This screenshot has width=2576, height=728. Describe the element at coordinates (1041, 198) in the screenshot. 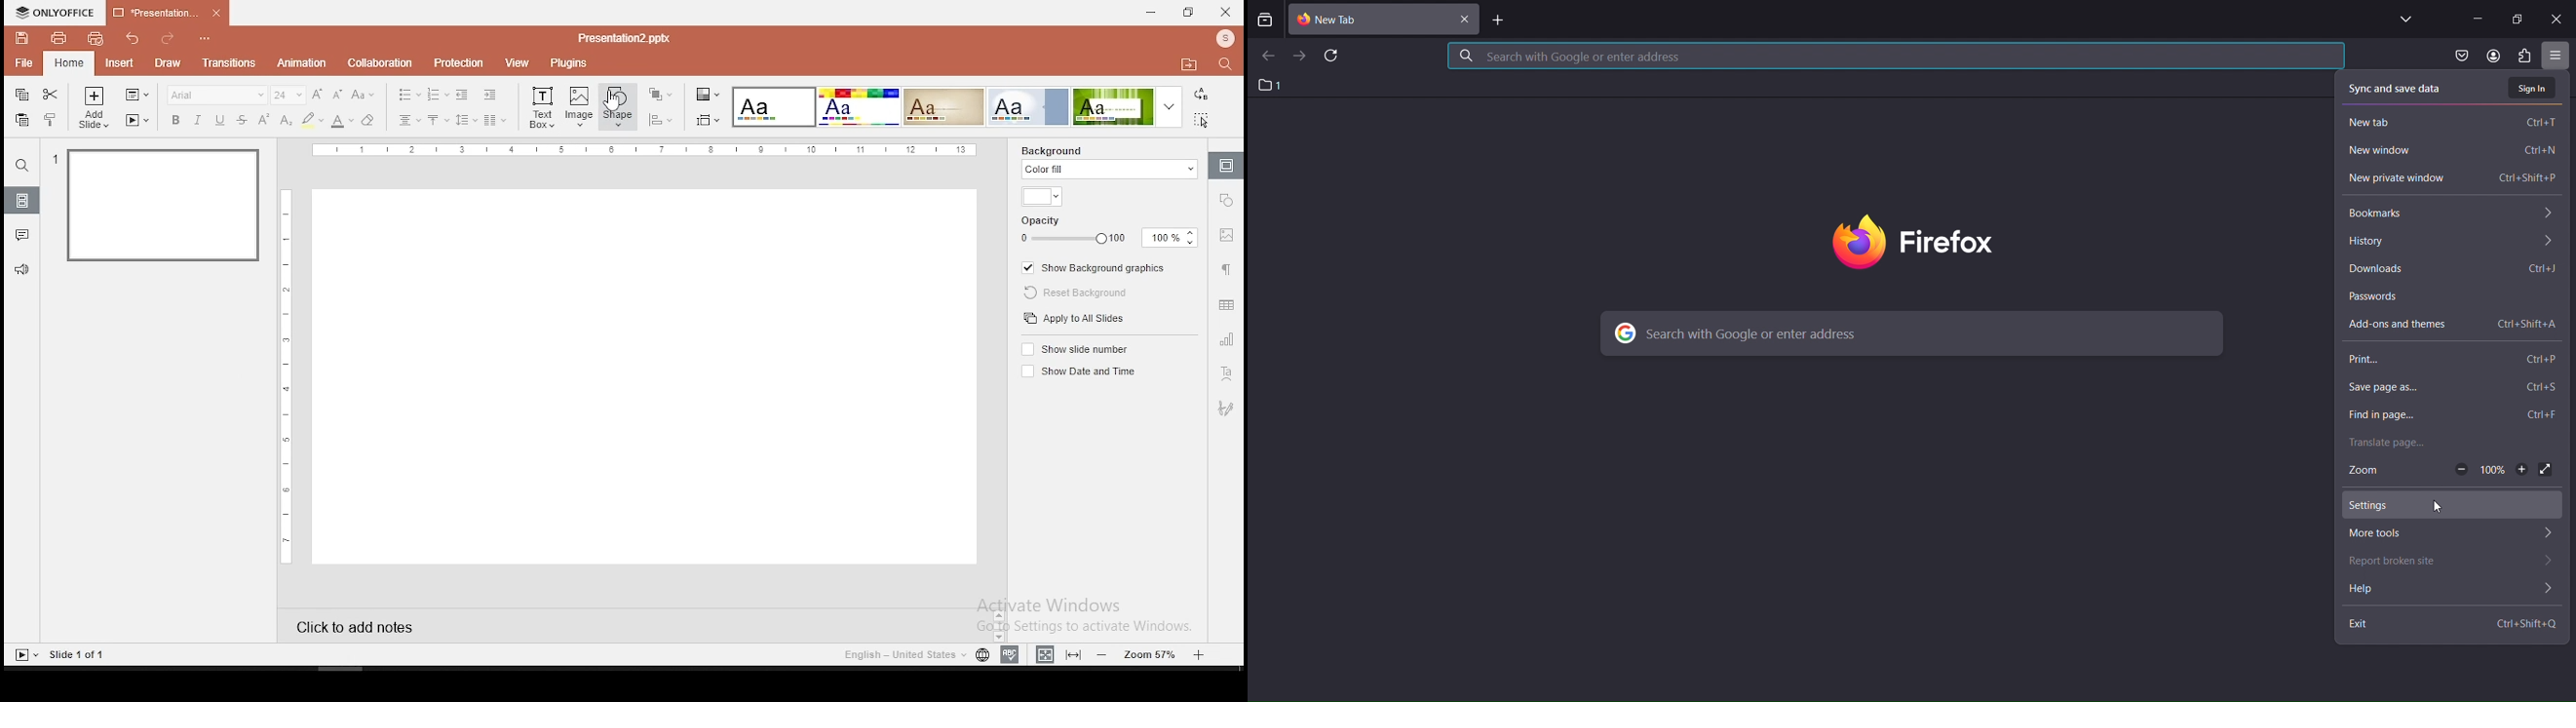

I see `background fill color` at that location.